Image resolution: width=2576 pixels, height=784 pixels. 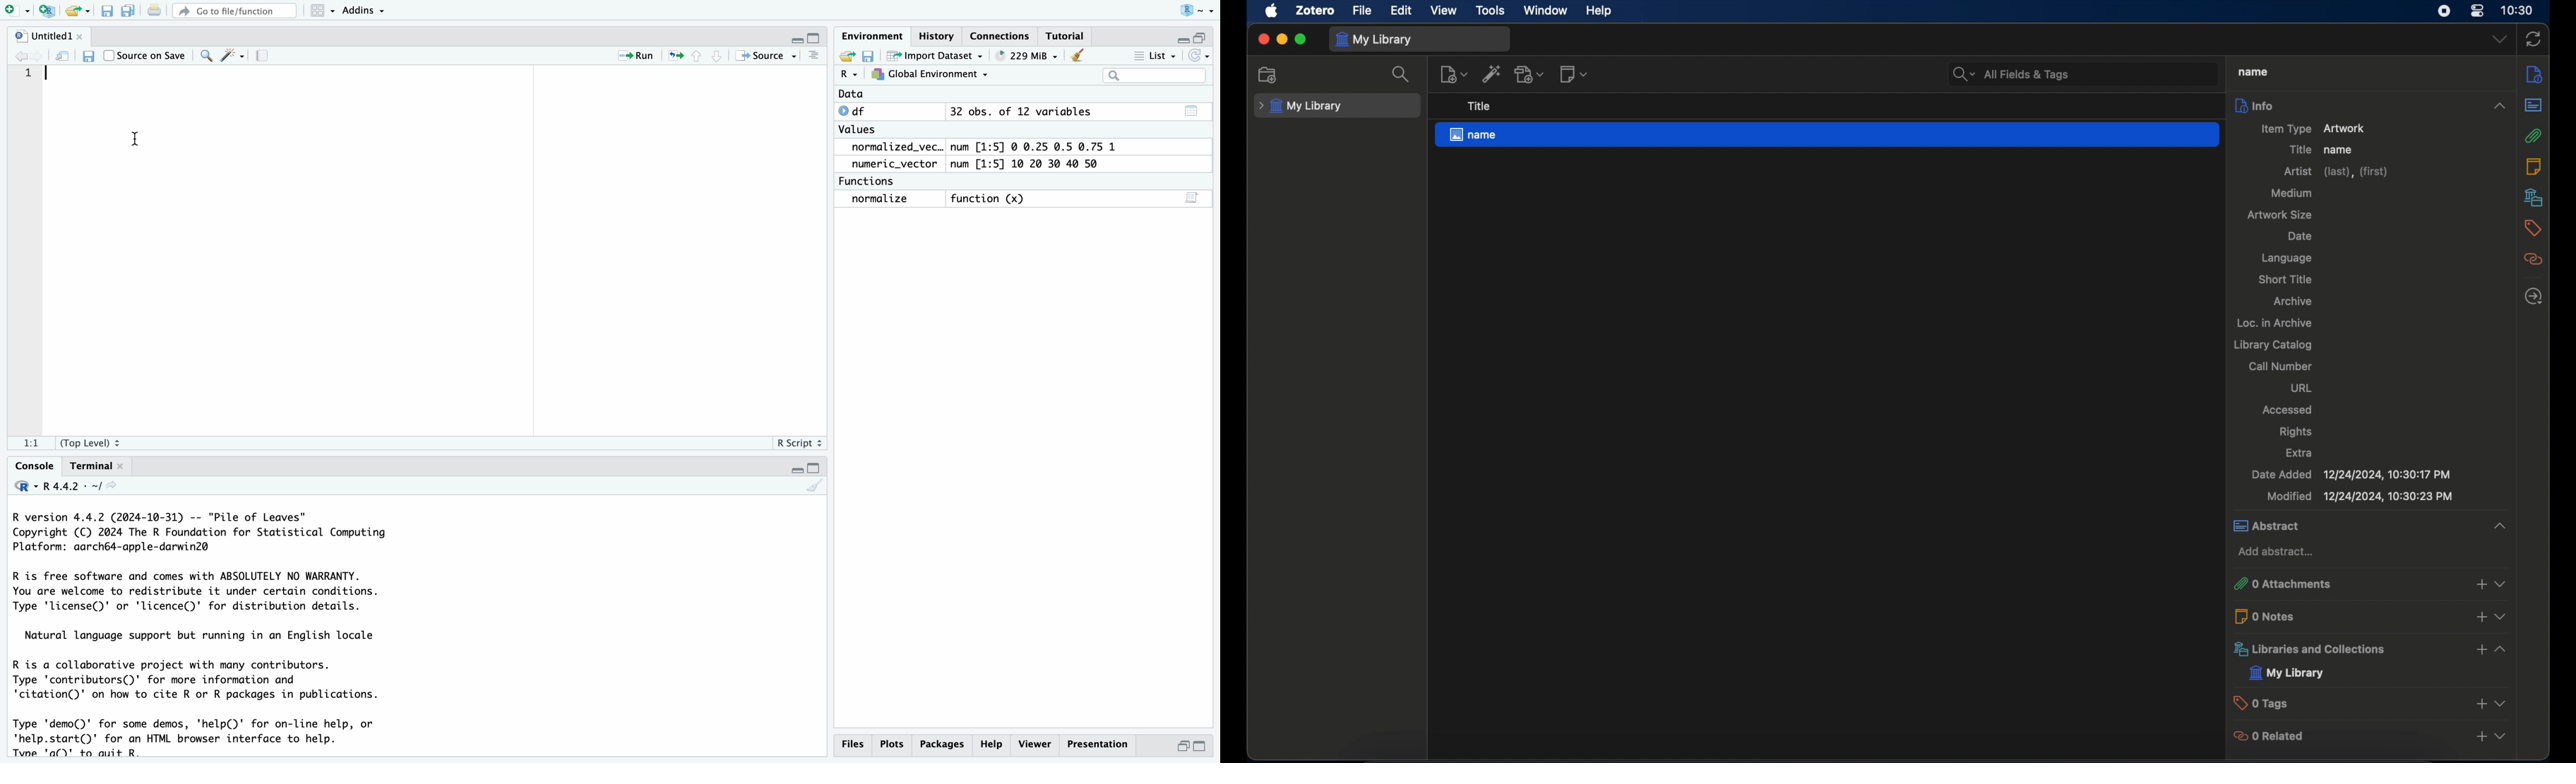 What do you see at coordinates (1573, 73) in the screenshot?
I see `new notes` at bounding box center [1573, 73].